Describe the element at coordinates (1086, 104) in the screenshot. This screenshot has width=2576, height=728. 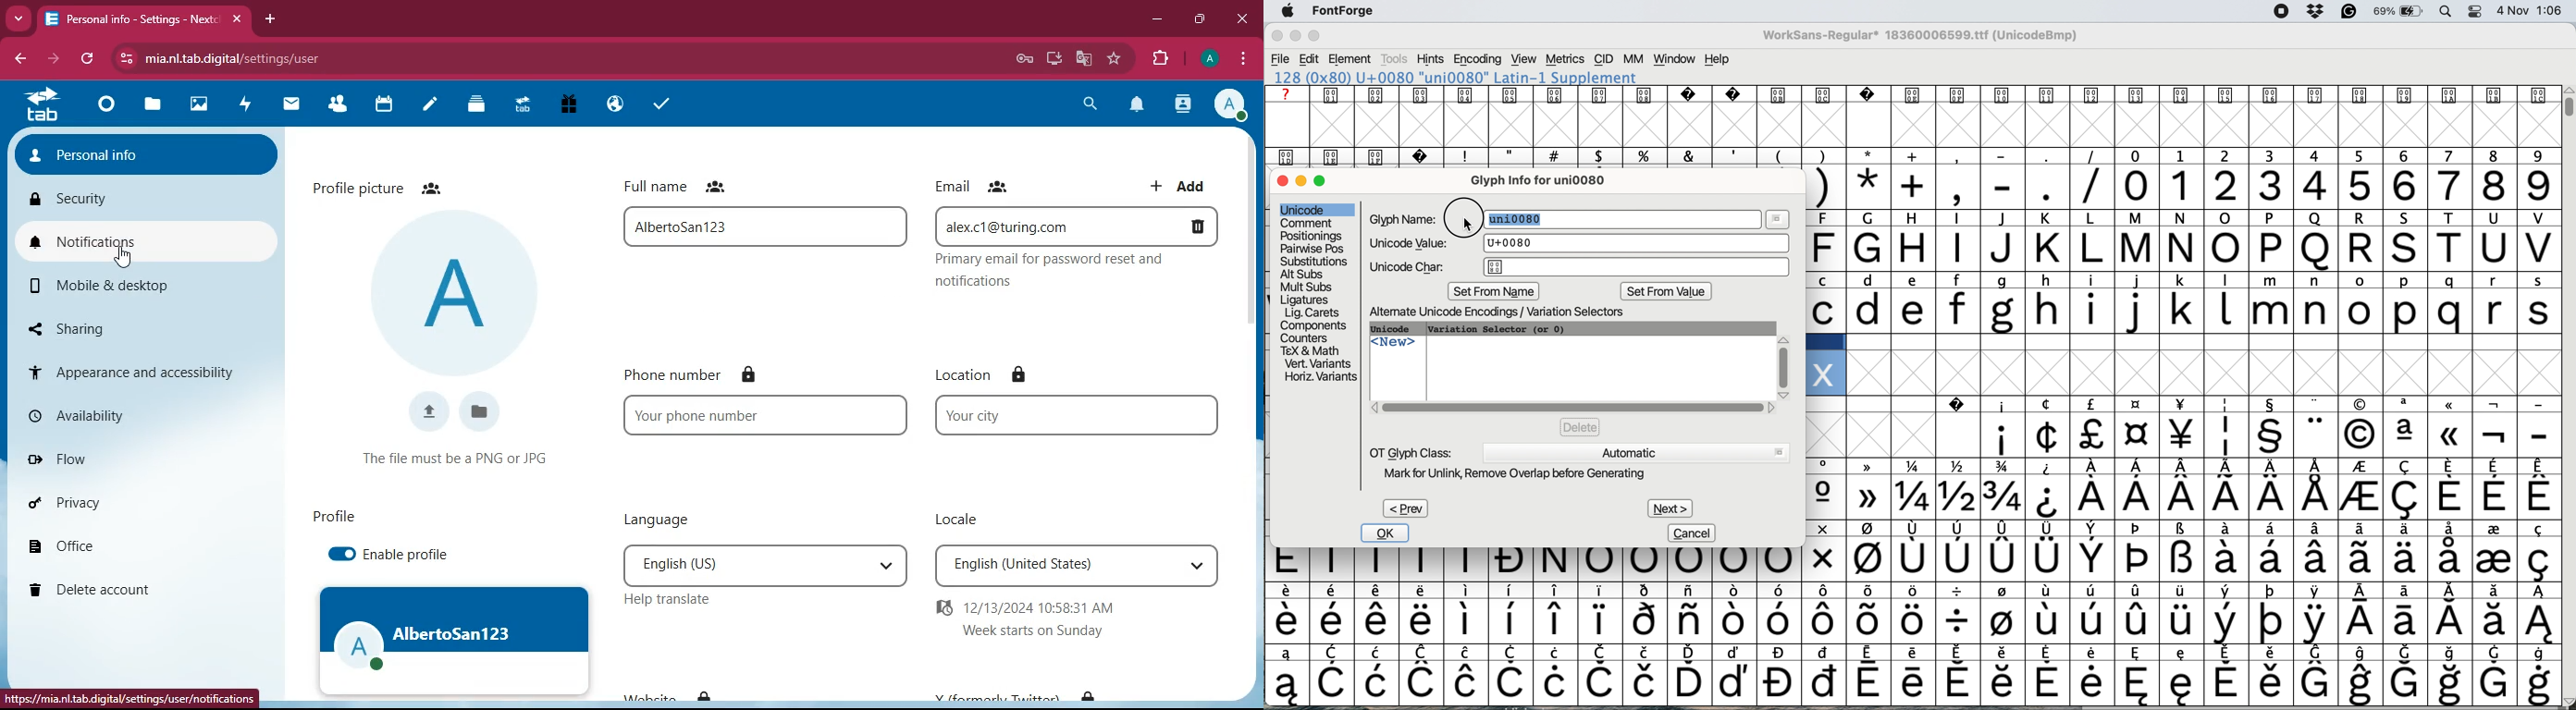
I see `search` at that location.